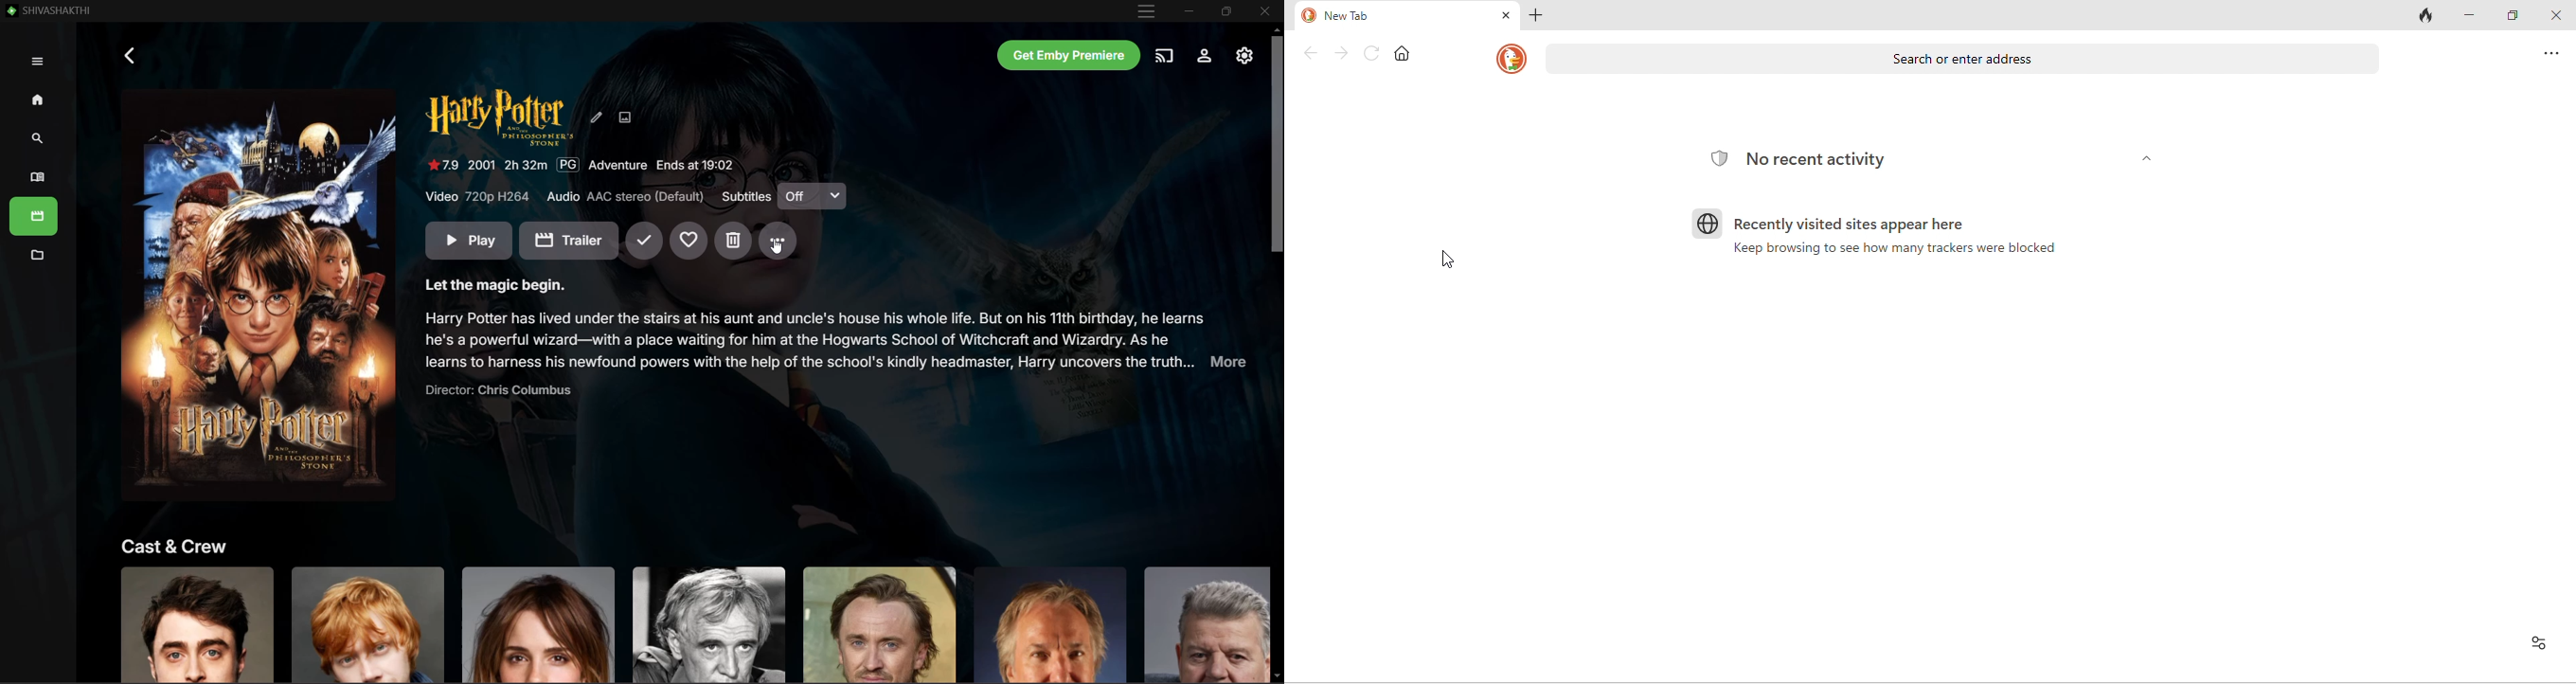  What do you see at coordinates (1445, 257) in the screenshot?
I see `cursor movement` at bounding box center [1445, 257].